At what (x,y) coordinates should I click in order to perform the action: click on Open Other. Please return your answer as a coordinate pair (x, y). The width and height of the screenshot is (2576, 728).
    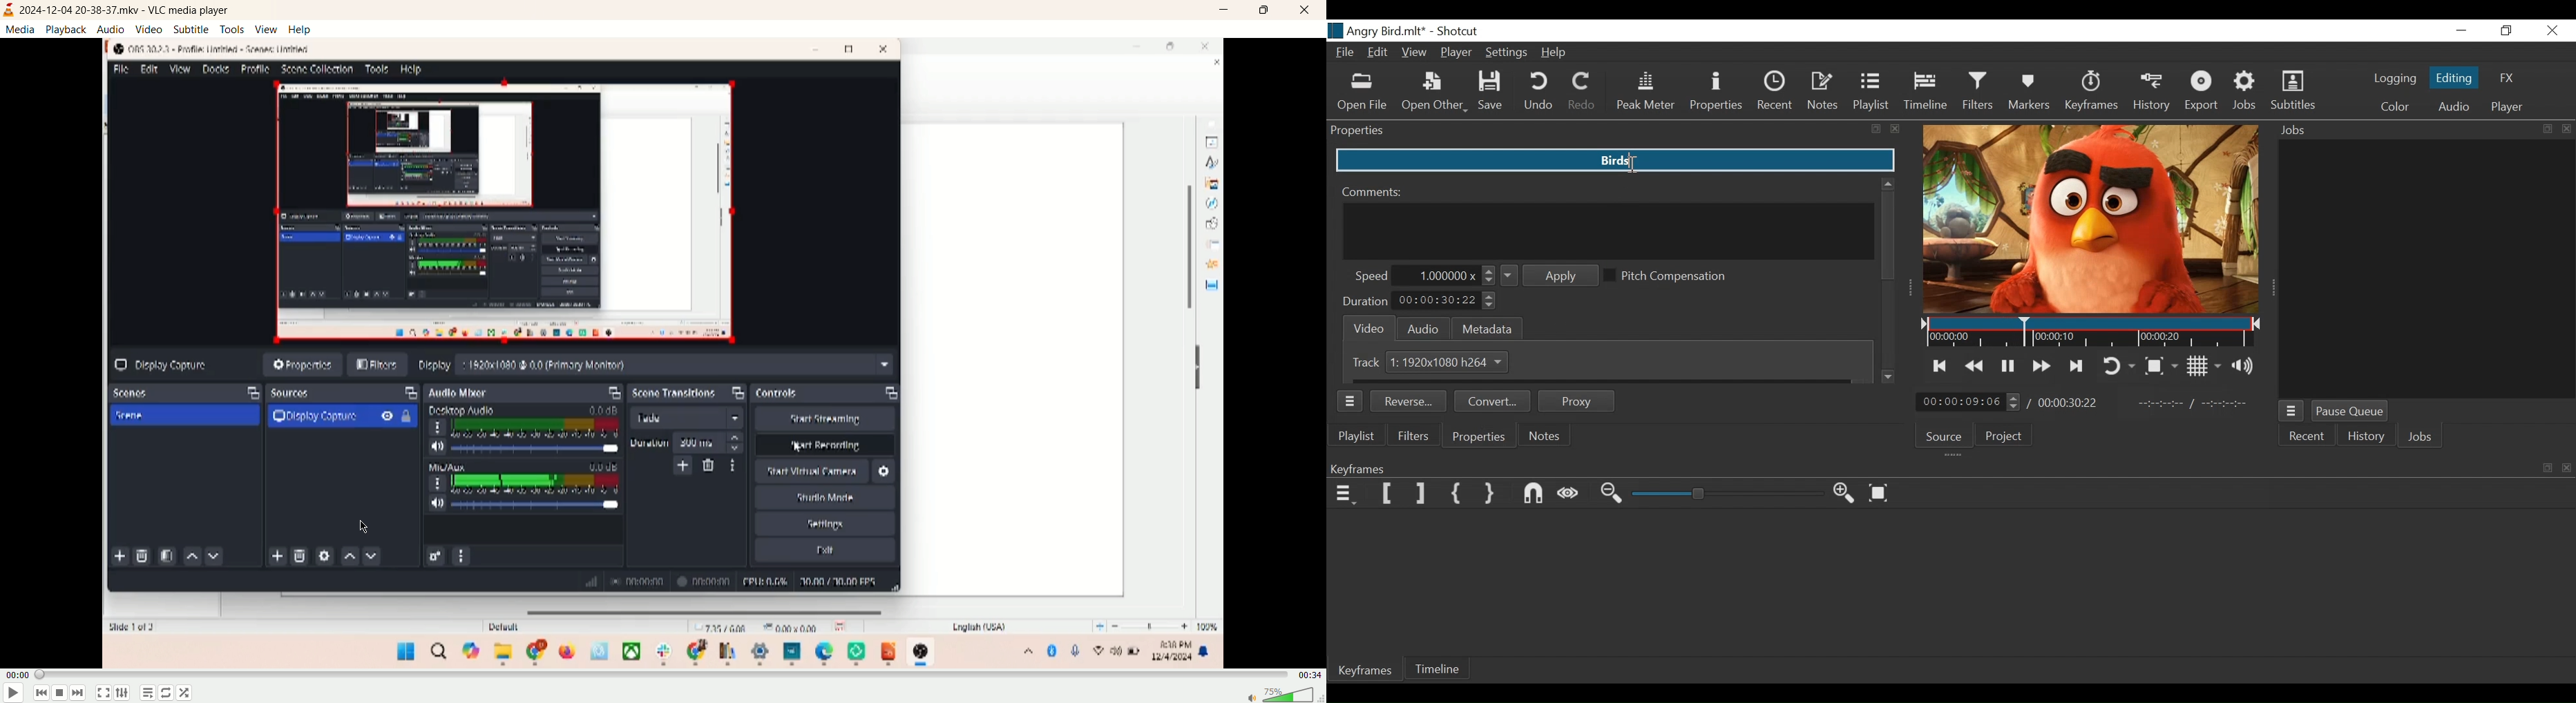
    Looking at the image, I should click on (1435, 93).